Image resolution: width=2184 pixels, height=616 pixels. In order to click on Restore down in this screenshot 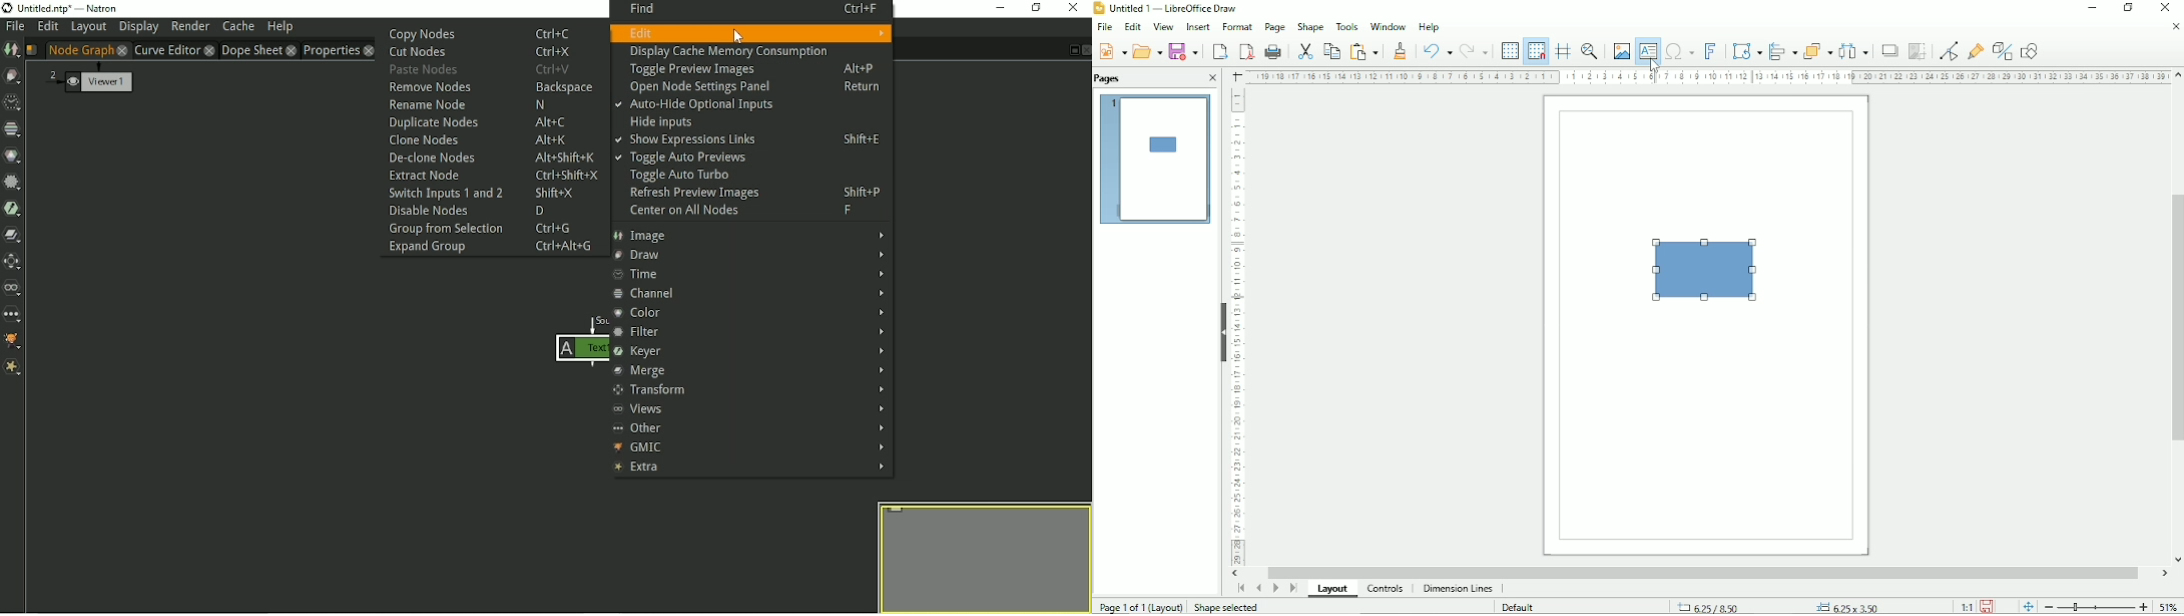, I will do `click(2129, 8)`.